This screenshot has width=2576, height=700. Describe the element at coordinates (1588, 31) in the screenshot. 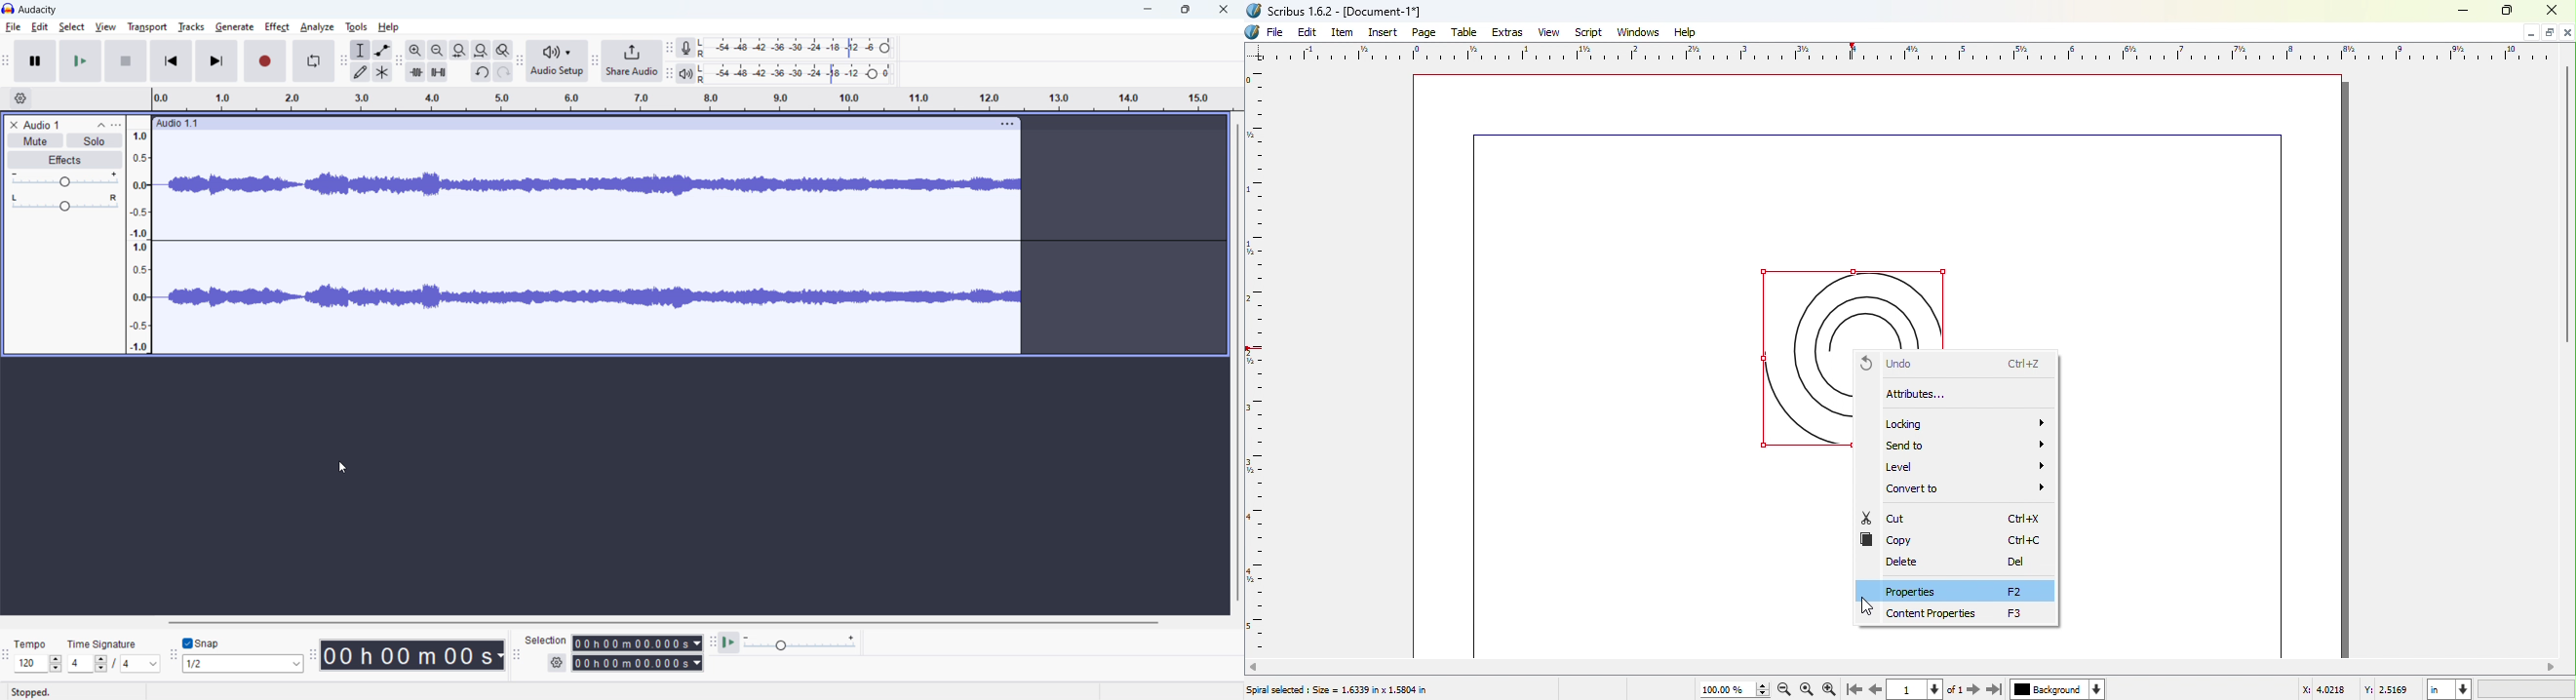

I see `Script` at that location.